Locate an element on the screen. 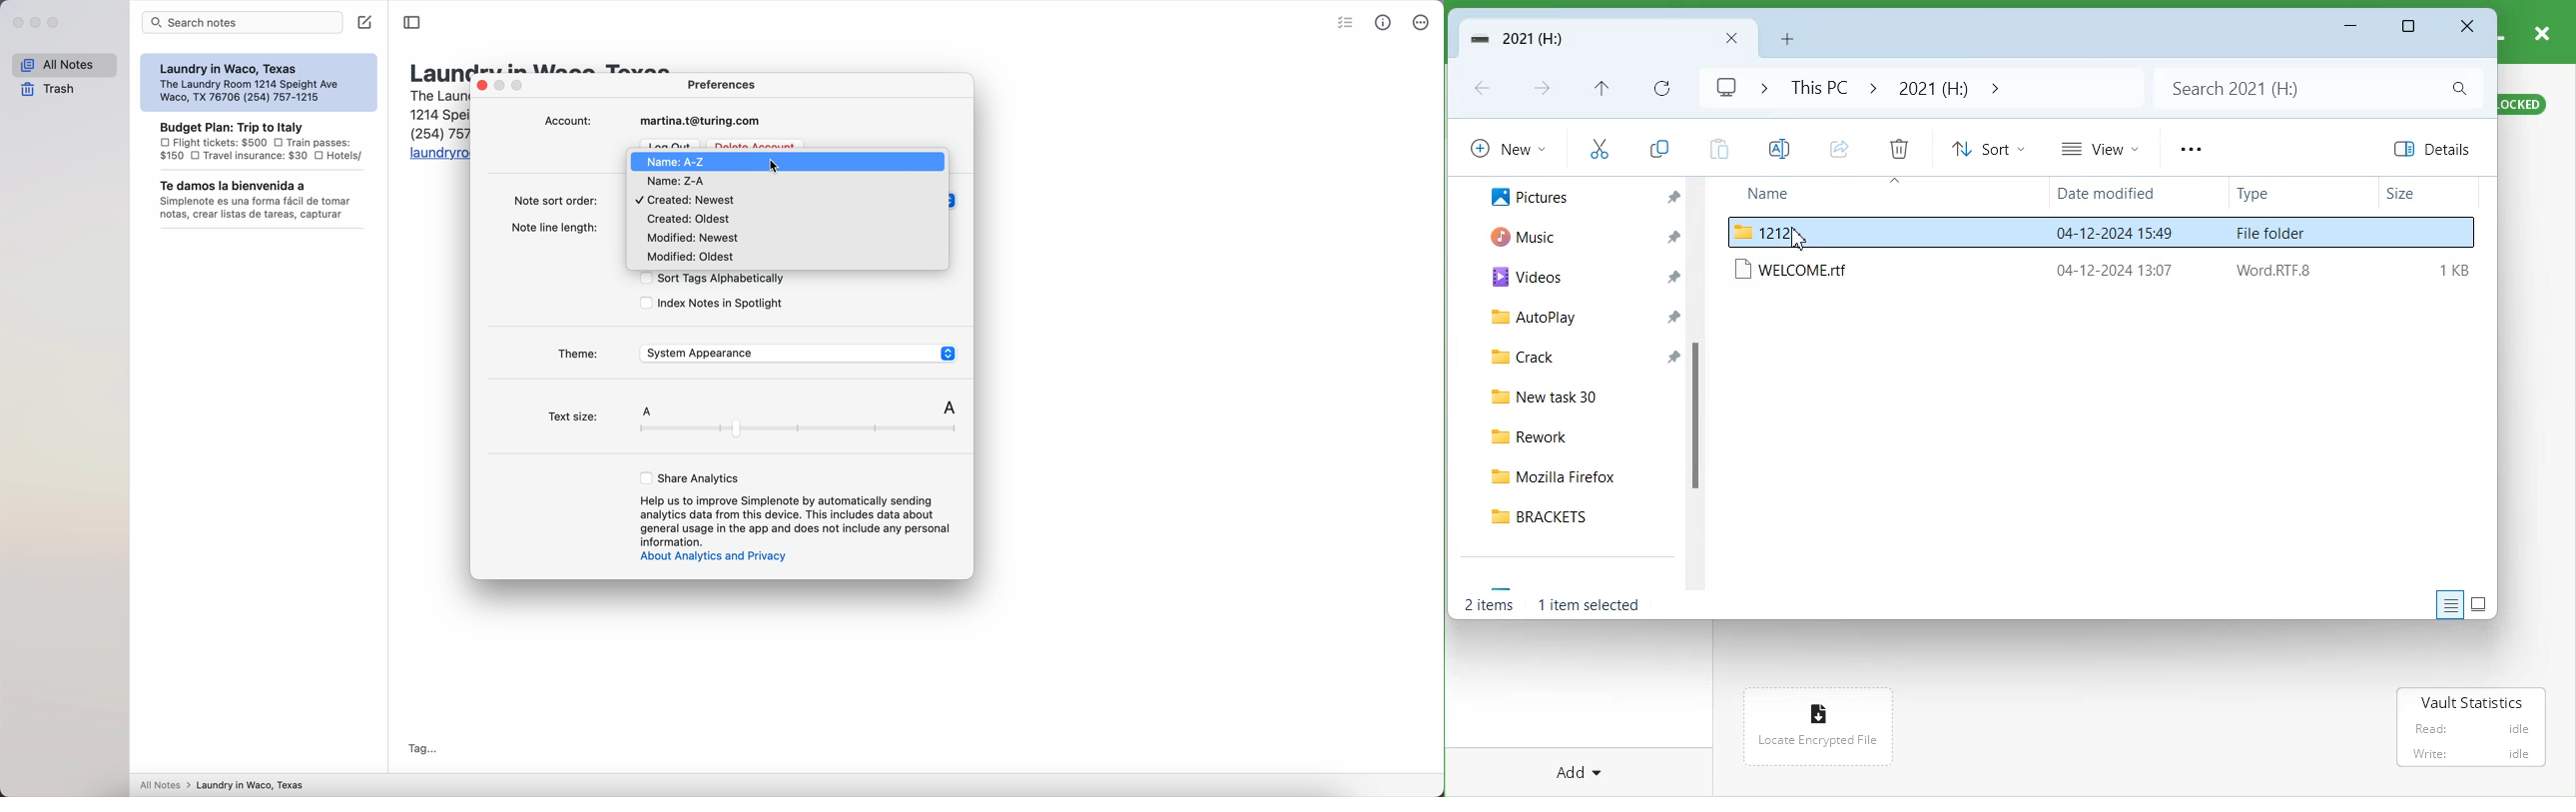  note line length is located at coordinates (560, 227).